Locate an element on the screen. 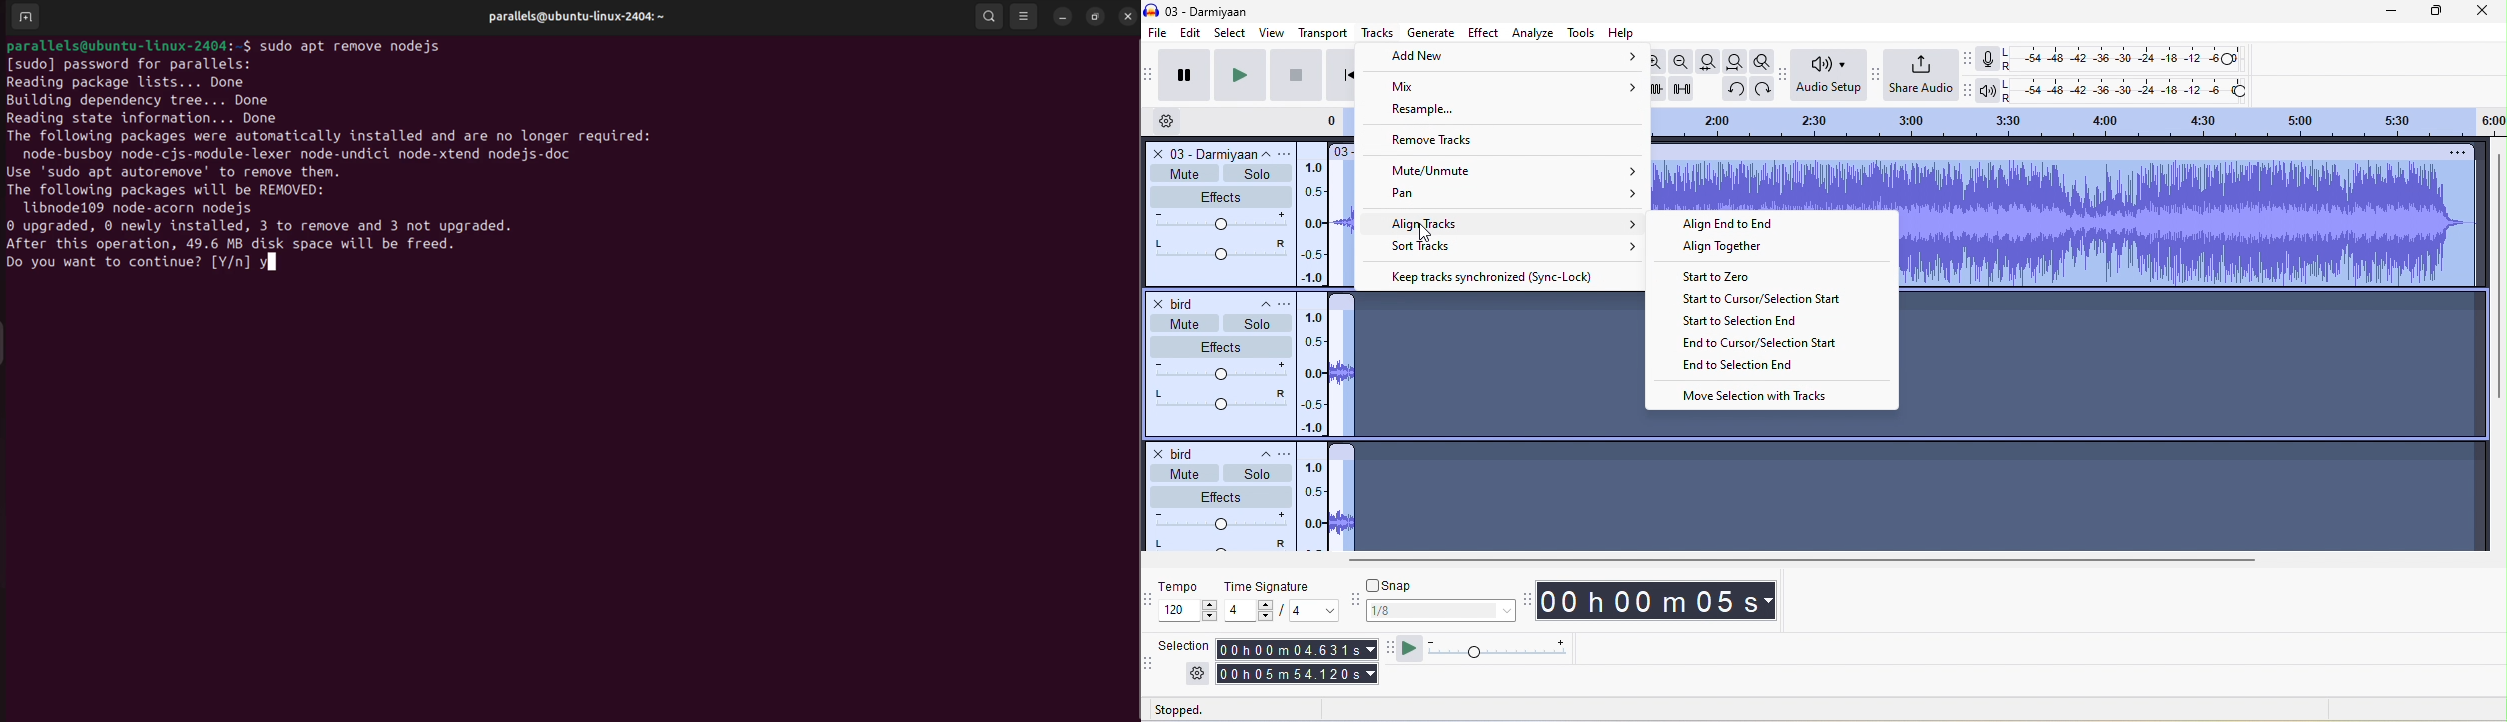 The width and height of the screenshot is (2520, 728). help is located at coordinates (1627, 31).